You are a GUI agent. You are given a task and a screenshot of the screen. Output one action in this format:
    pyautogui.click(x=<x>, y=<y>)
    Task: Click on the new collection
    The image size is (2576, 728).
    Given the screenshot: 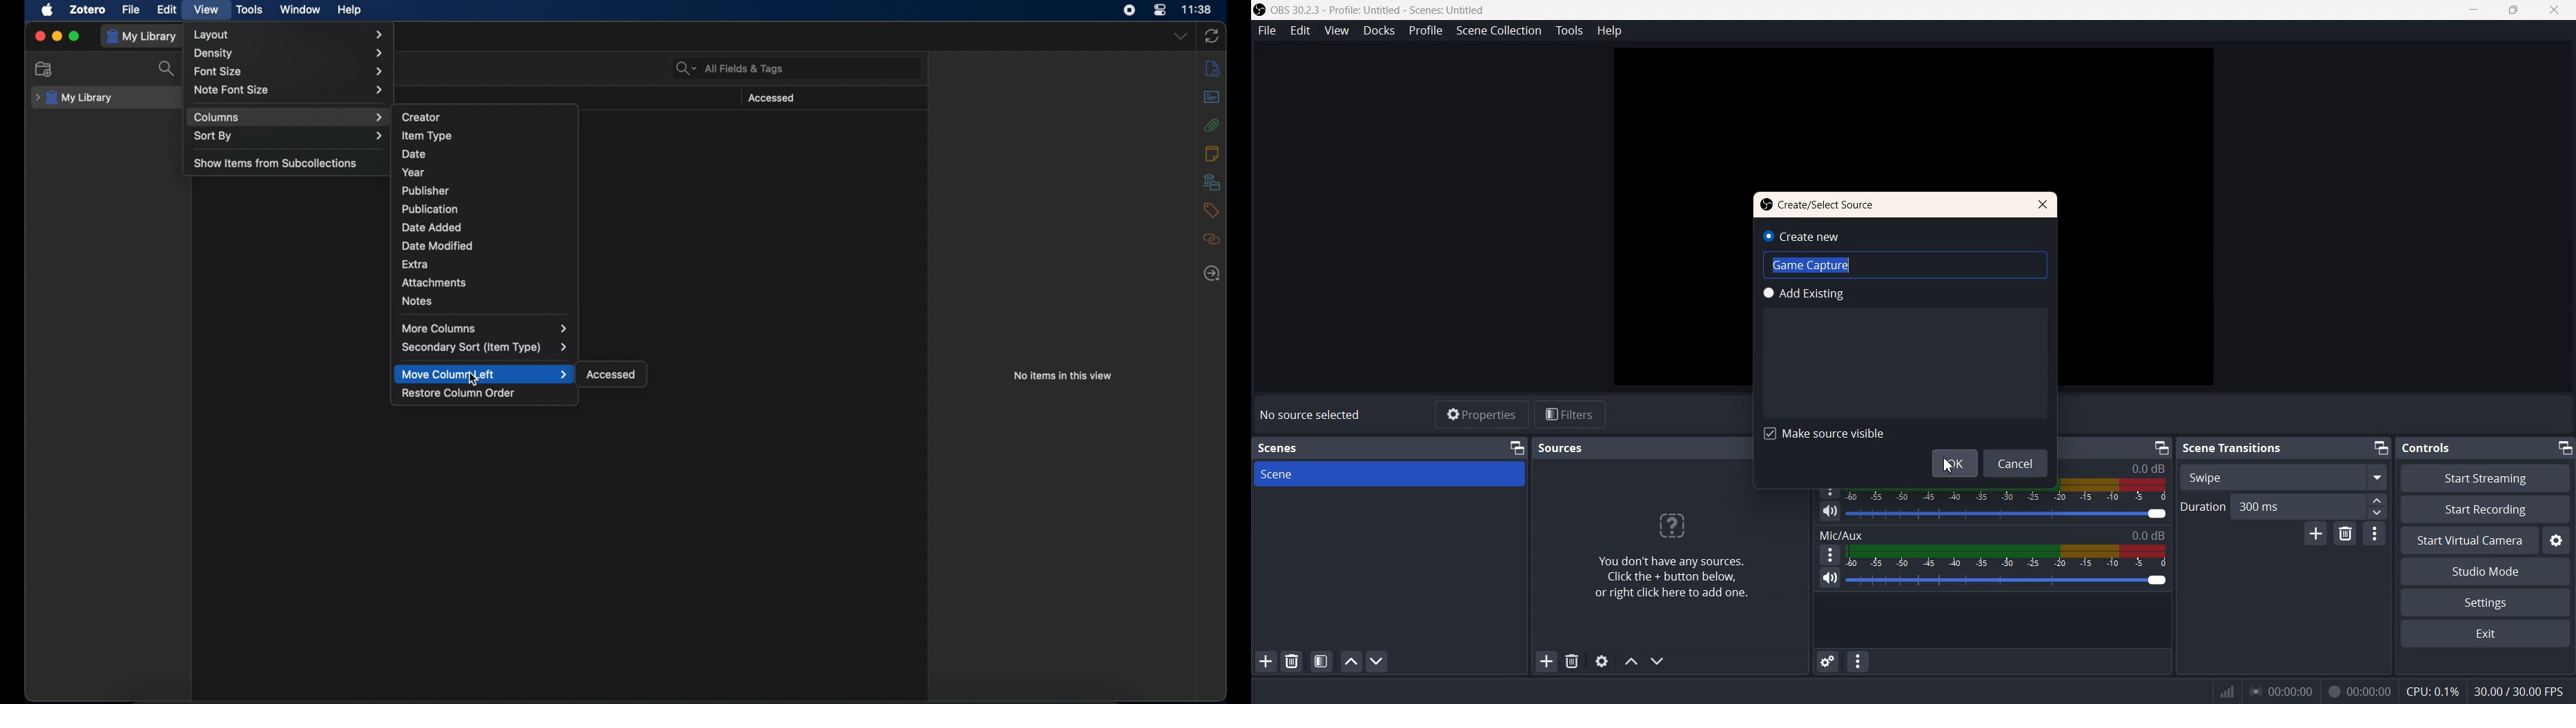 What is the action you would take?
    pyautogui.click(x=44, y=68)
    